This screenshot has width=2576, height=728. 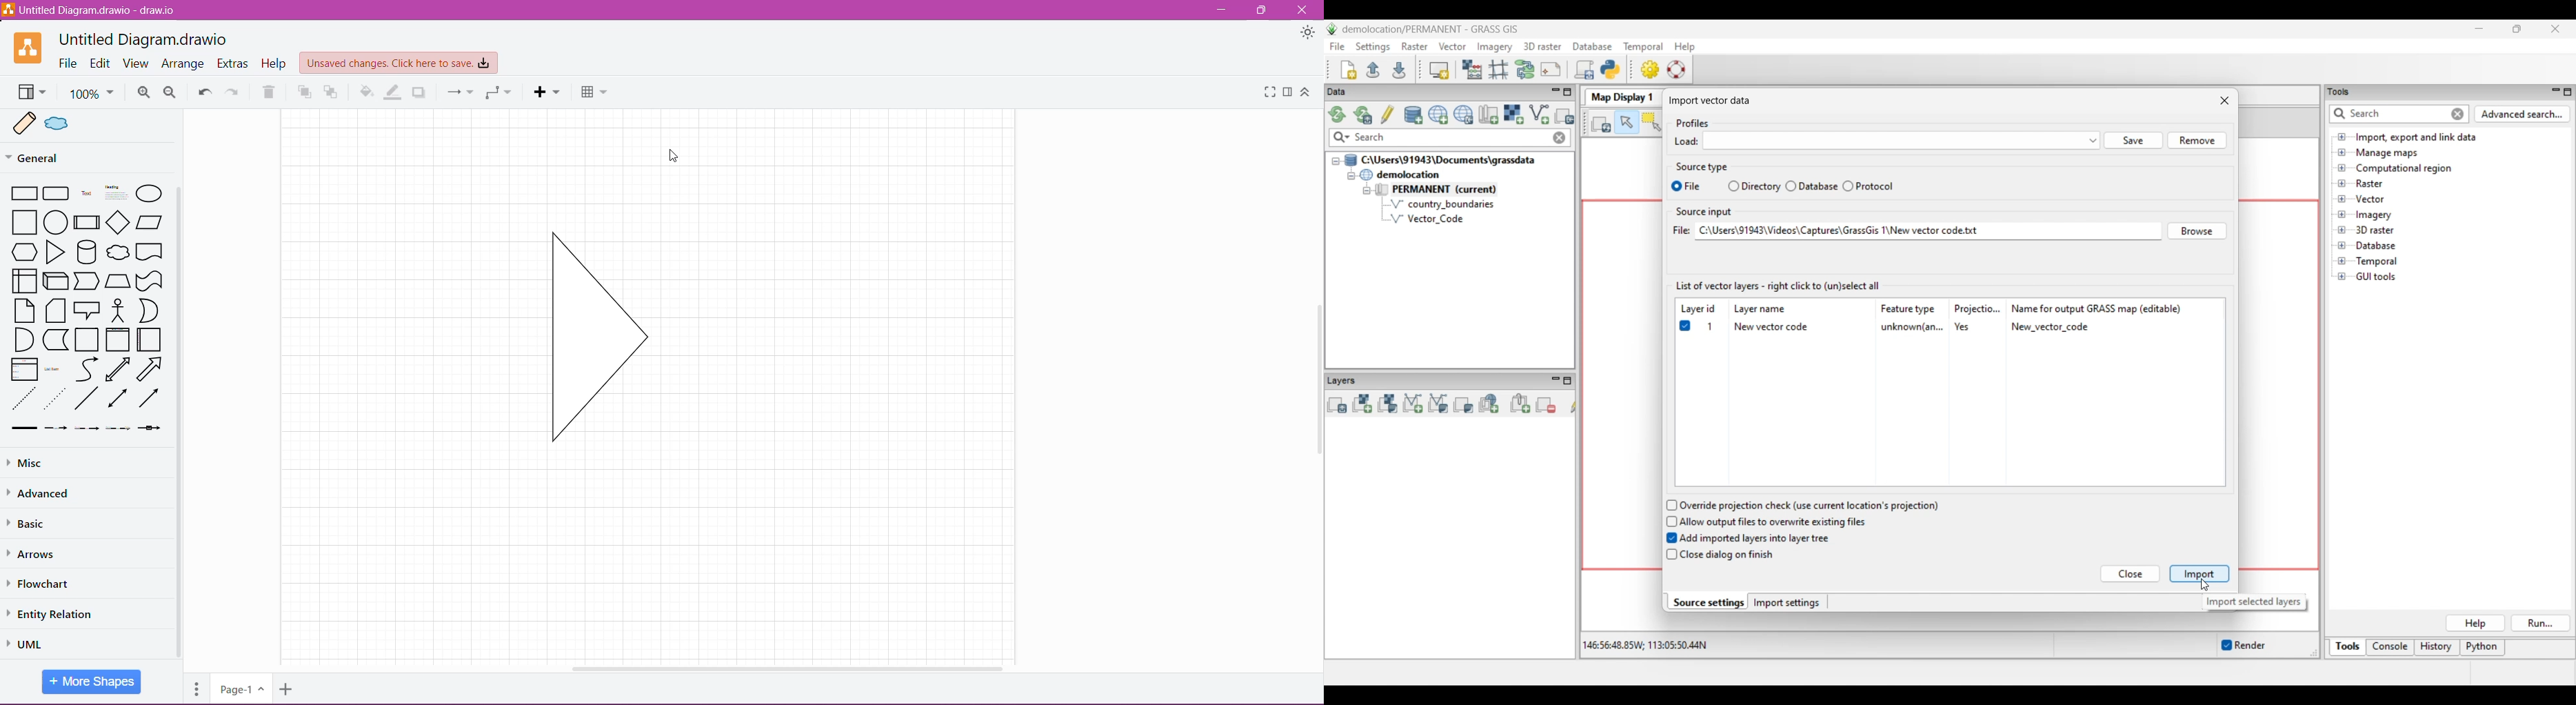 What do you see at coordinates (137, 63) in the screenshot?
I see `View` at bounding box center [137, 63].